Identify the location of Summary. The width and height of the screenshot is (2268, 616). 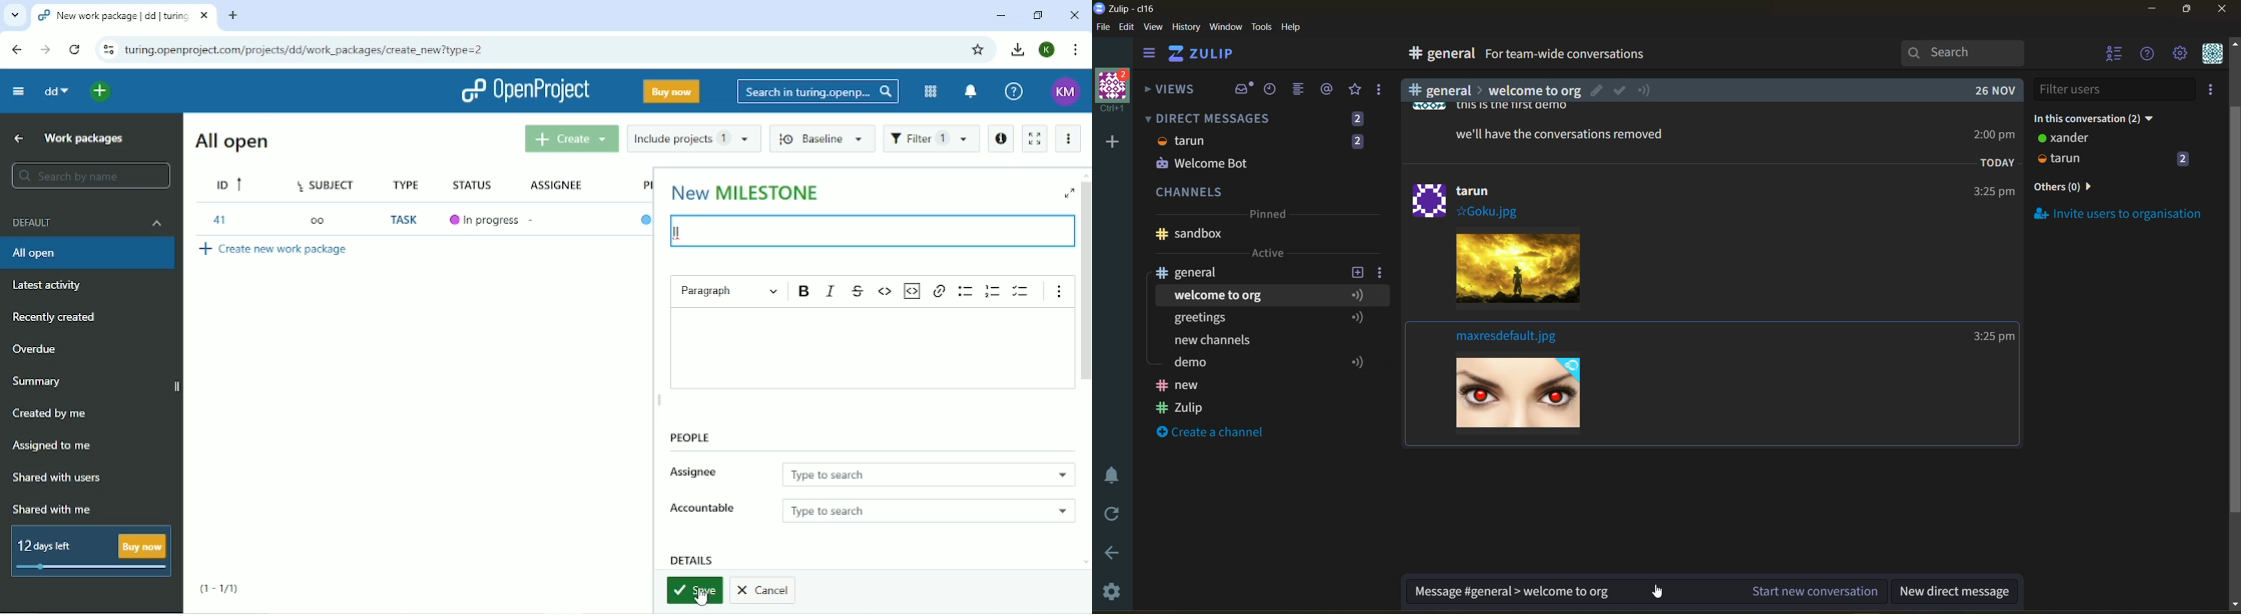
(38, 382).